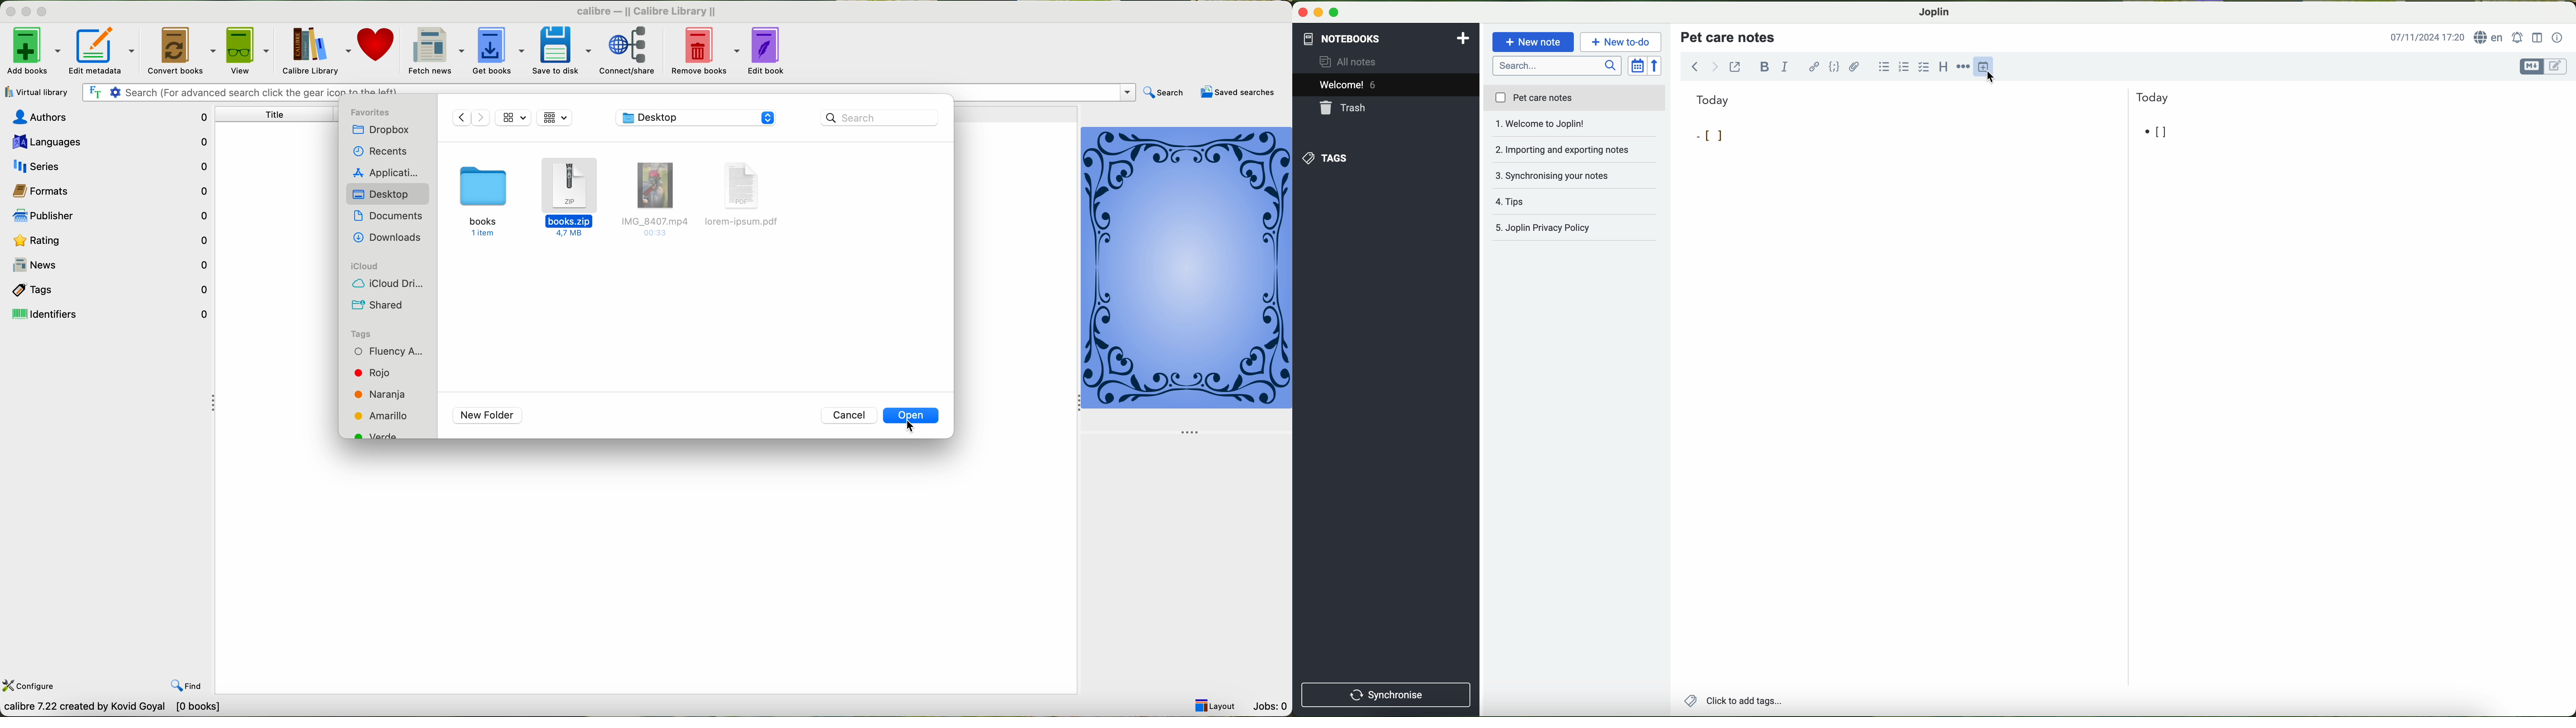  I want to click on hour and date, so click(2427, 38).